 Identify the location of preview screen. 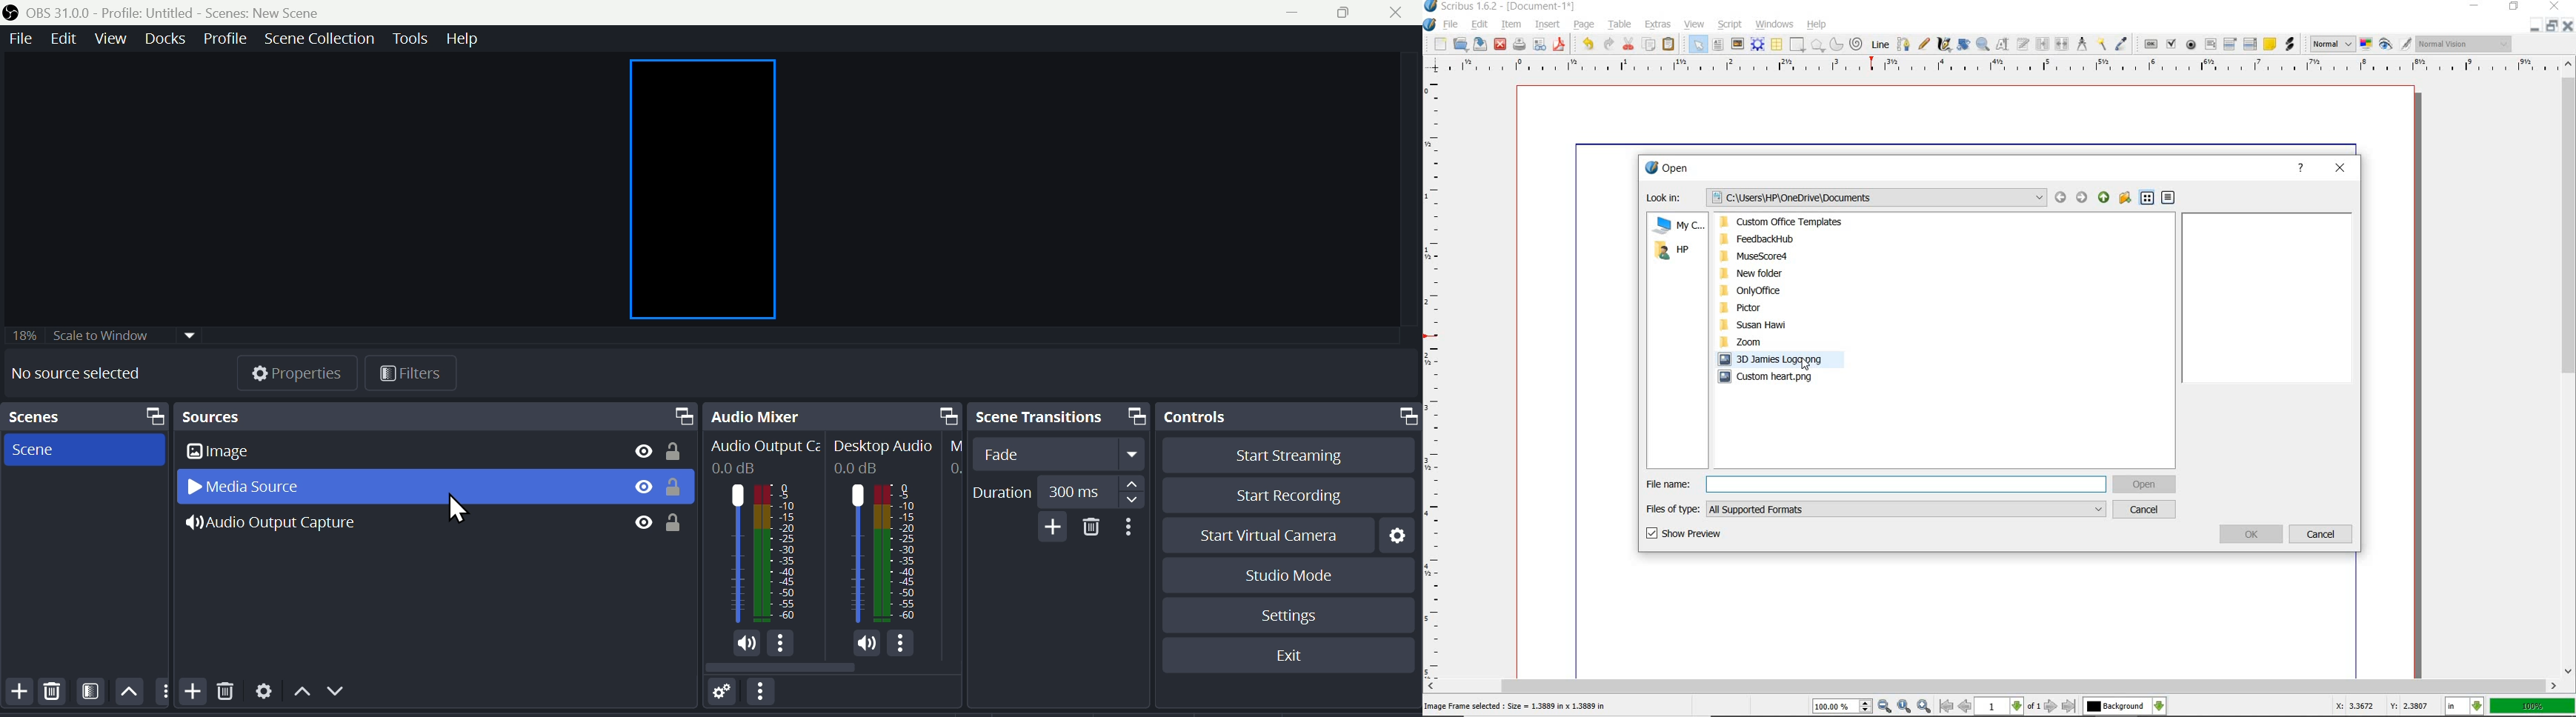
(708, 185).